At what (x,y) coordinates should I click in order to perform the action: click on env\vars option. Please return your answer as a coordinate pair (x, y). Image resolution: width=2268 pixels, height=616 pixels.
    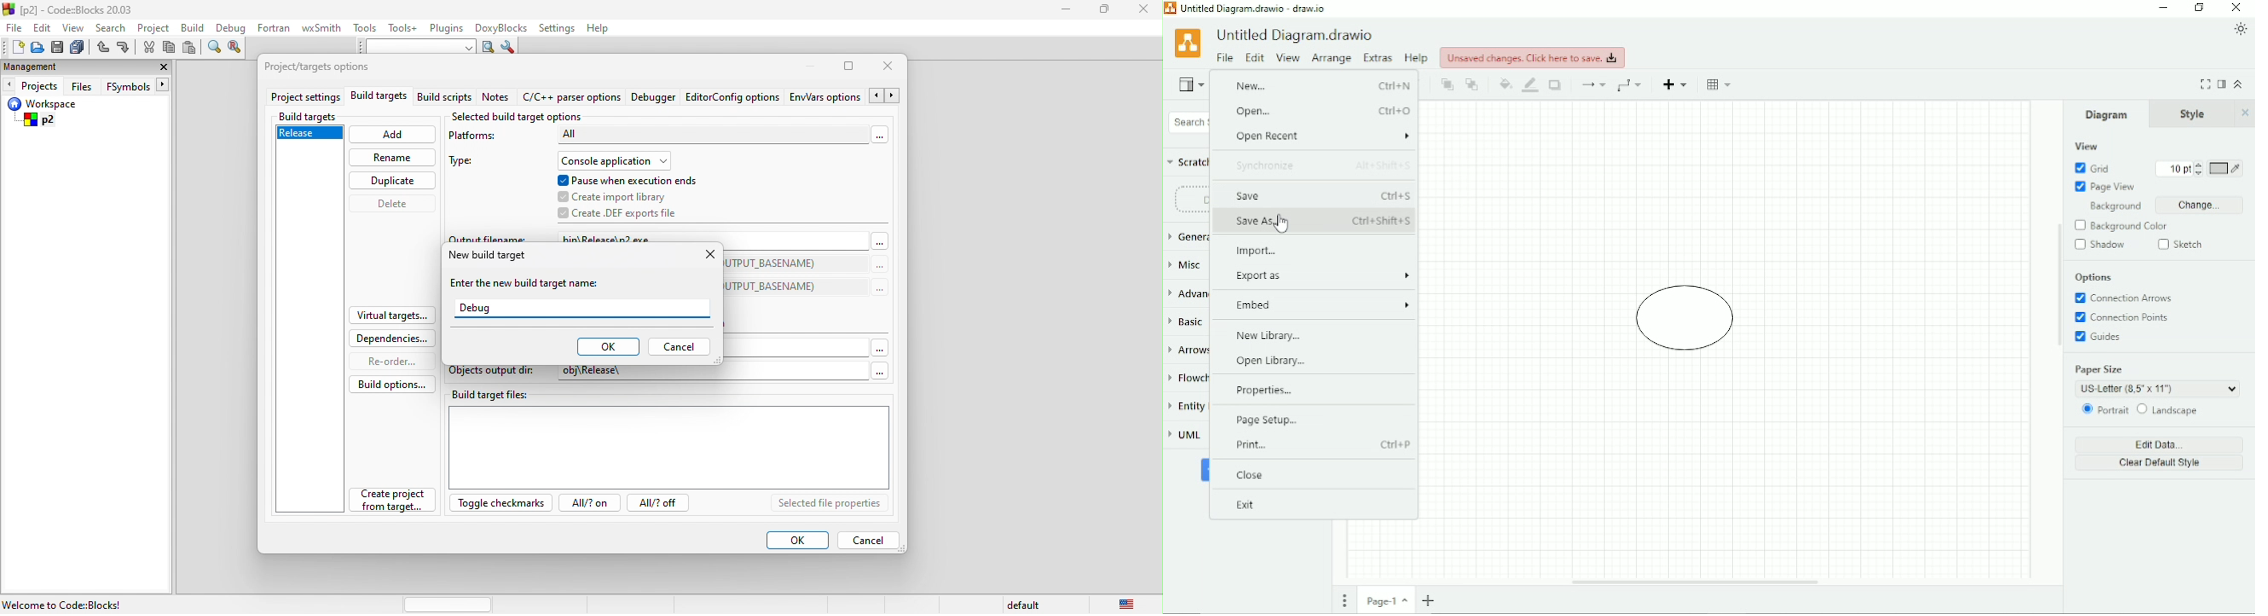
    Looking at the image, I should click on (846, 96).